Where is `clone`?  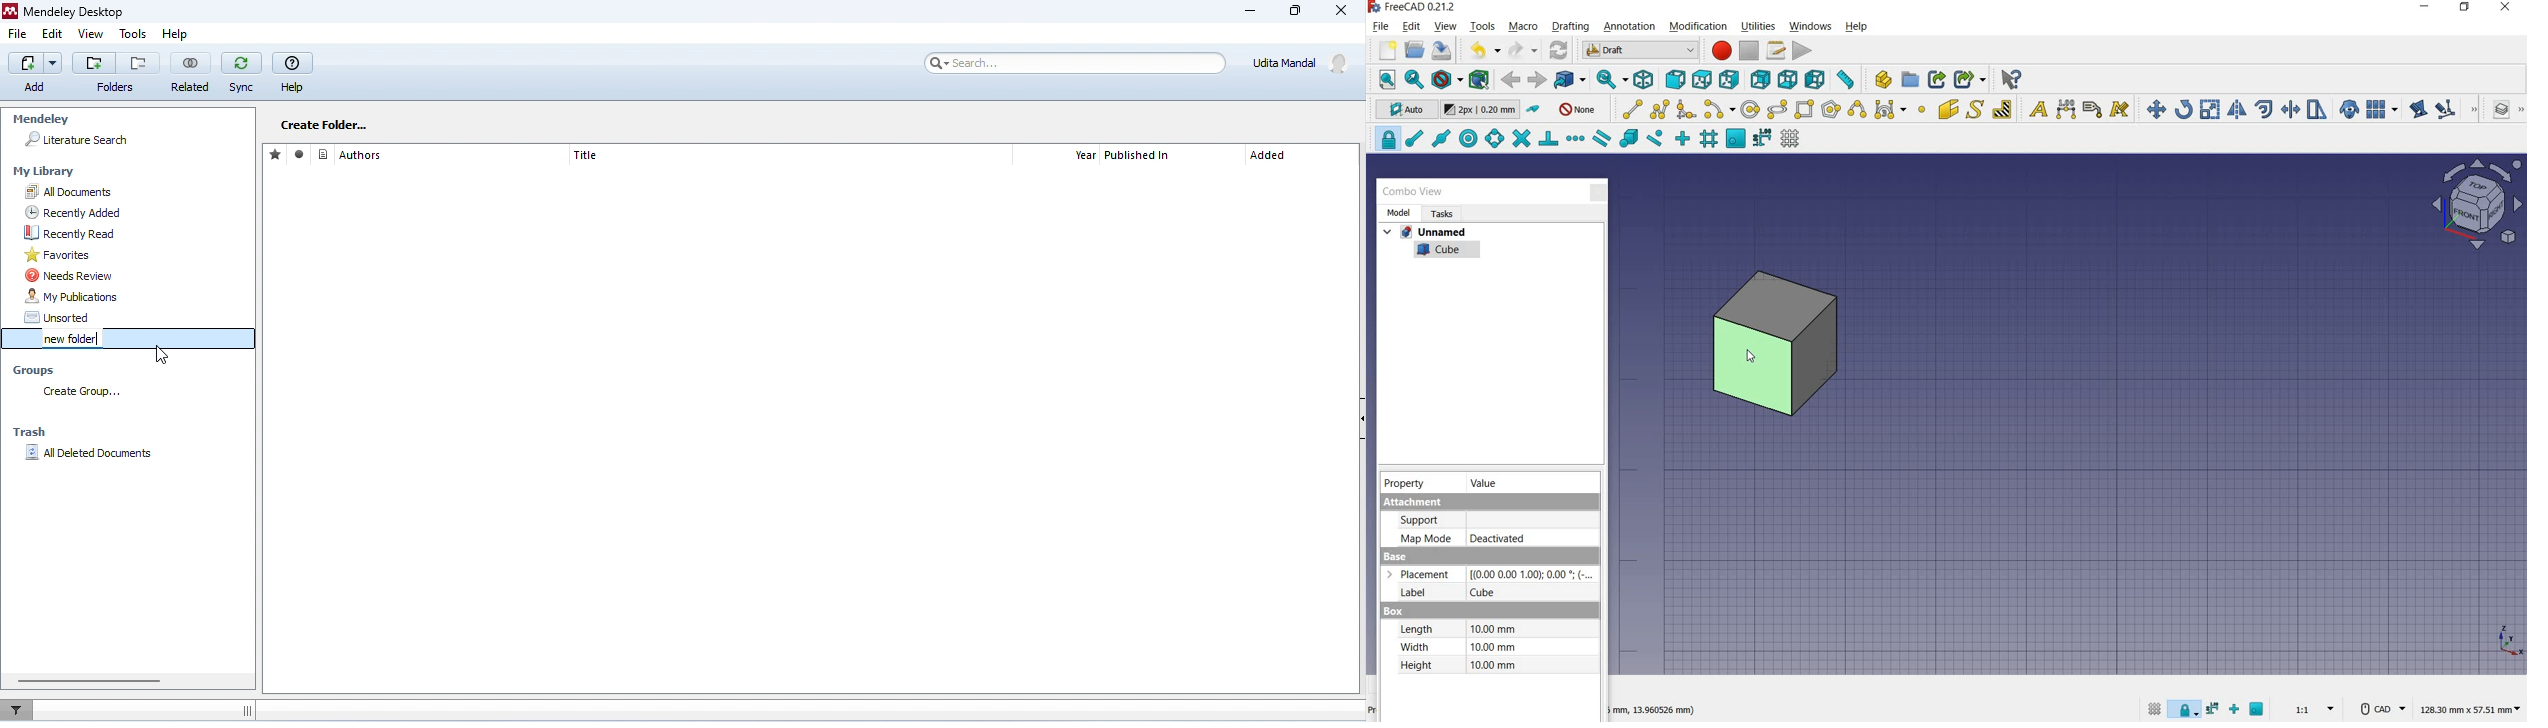
clone is located at coordinates (2350, 110).